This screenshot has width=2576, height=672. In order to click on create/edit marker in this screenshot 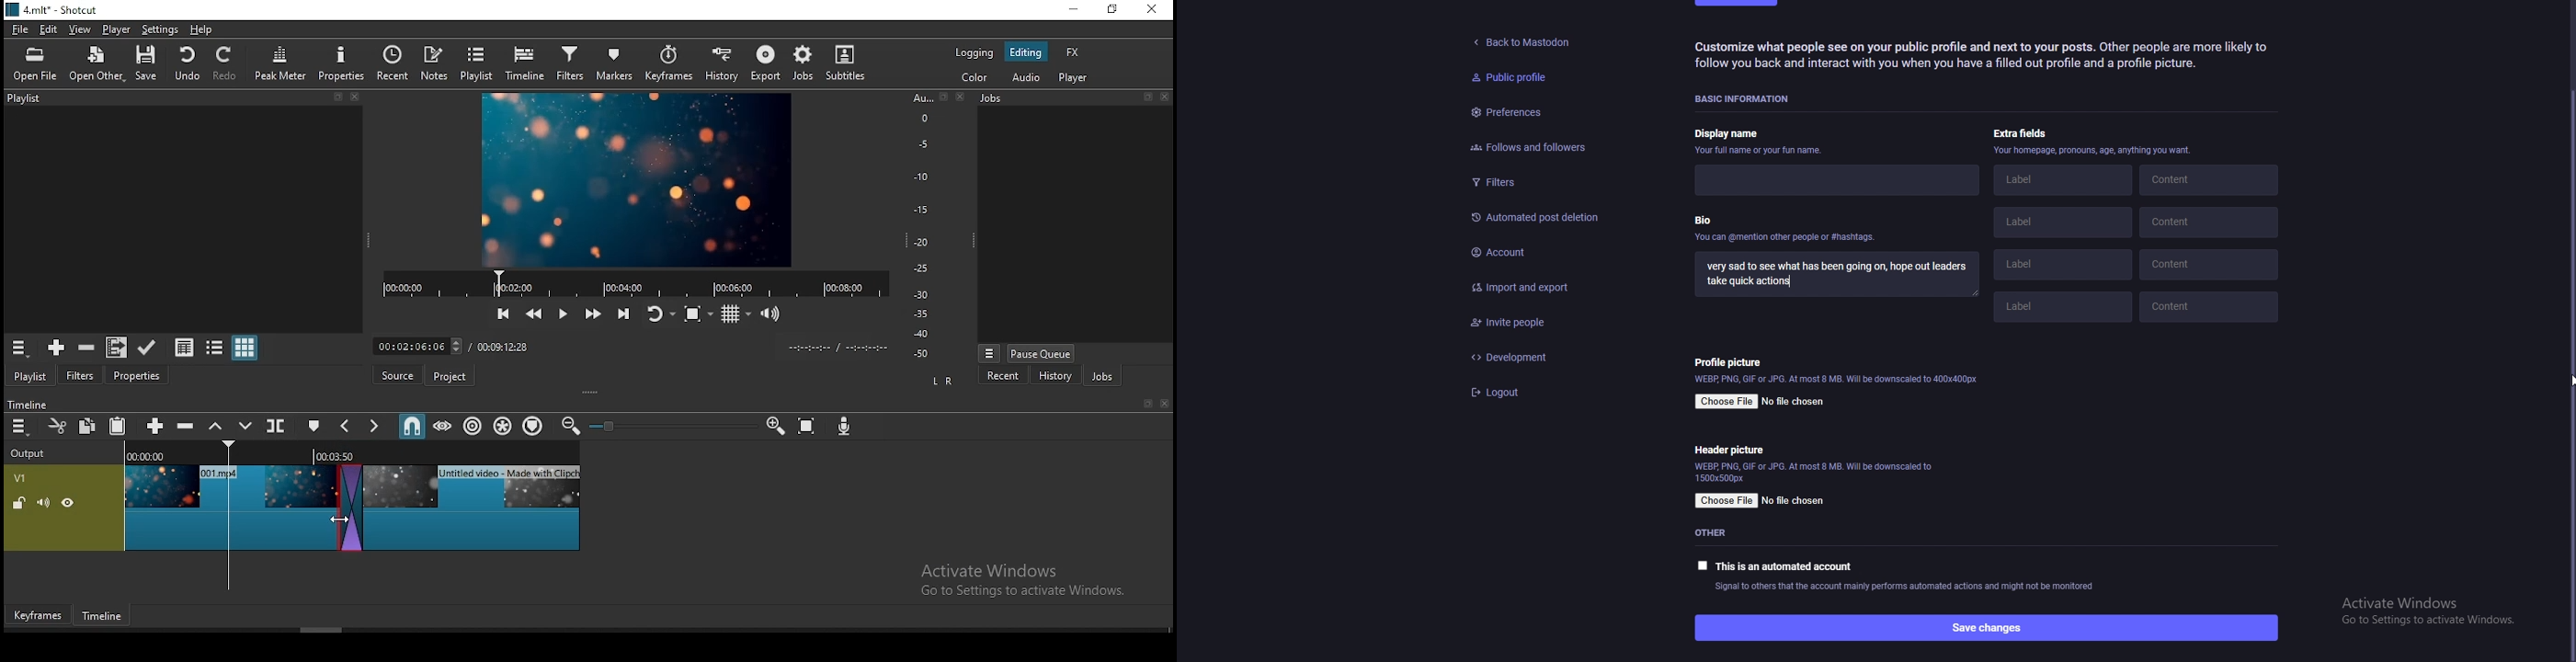, I will do `click(314, 425)`.